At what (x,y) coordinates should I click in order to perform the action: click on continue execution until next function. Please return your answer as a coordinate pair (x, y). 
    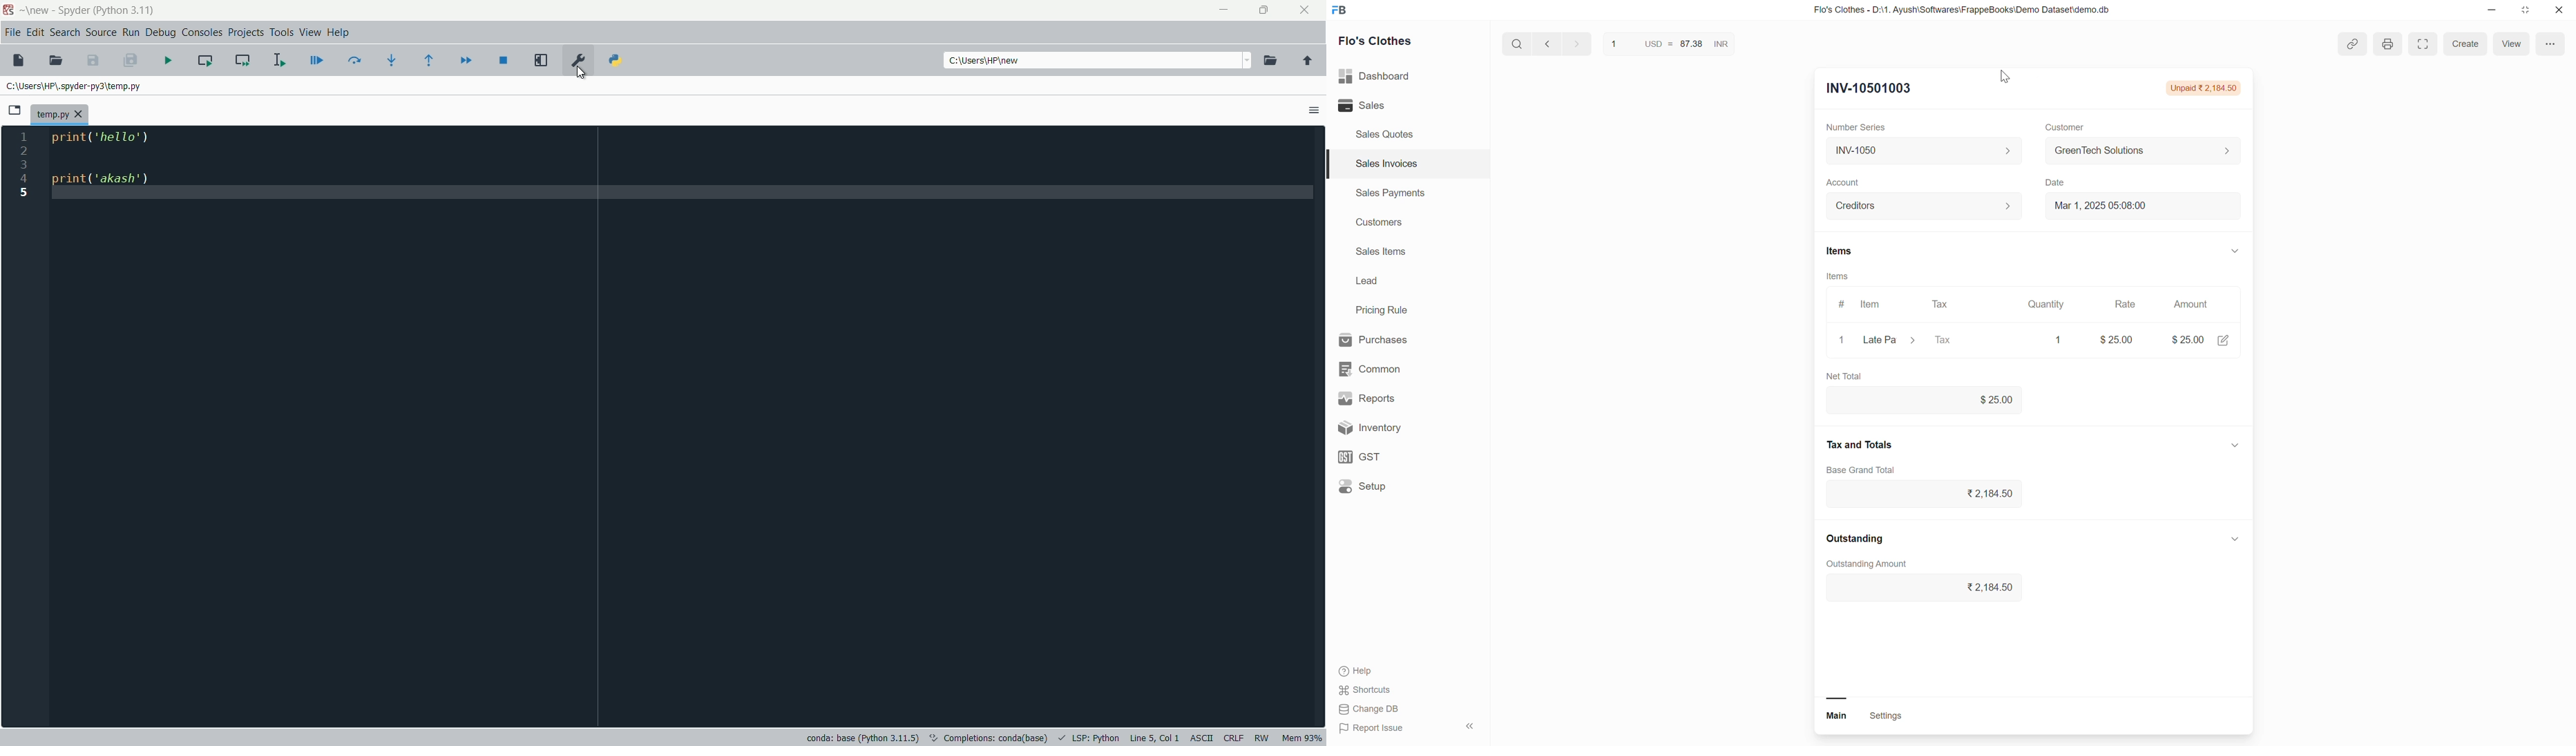
    Looking at the image, I should click on (432, 60).